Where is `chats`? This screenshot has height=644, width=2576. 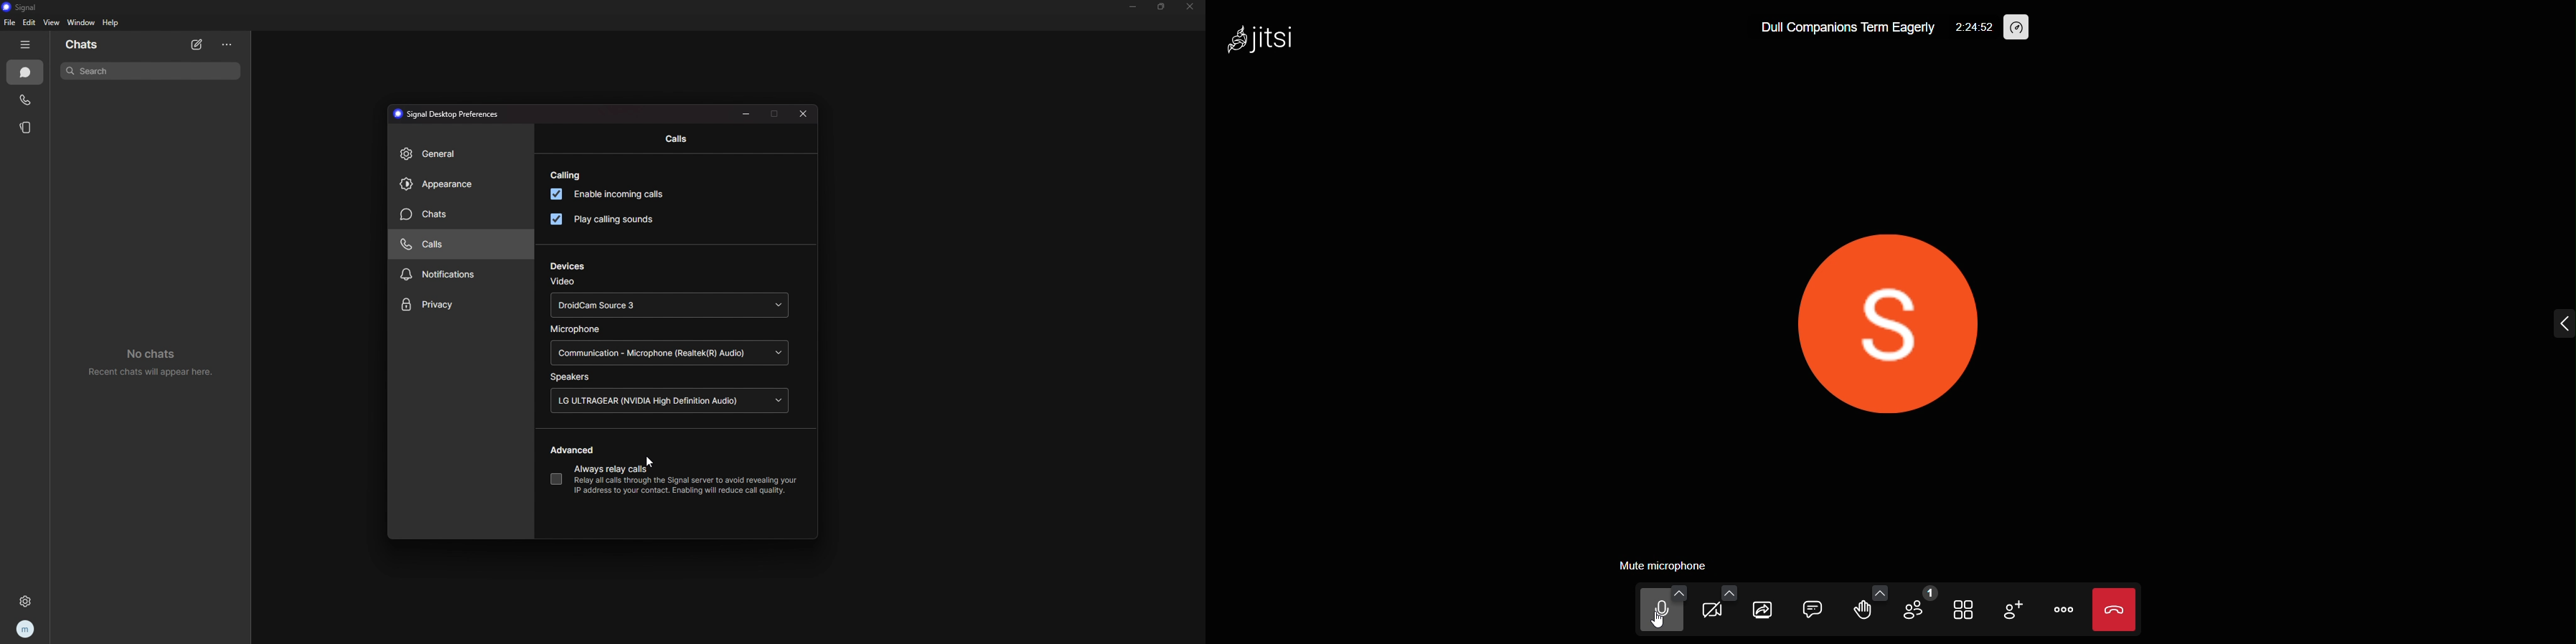
chats is located at coordinates (26, 72).